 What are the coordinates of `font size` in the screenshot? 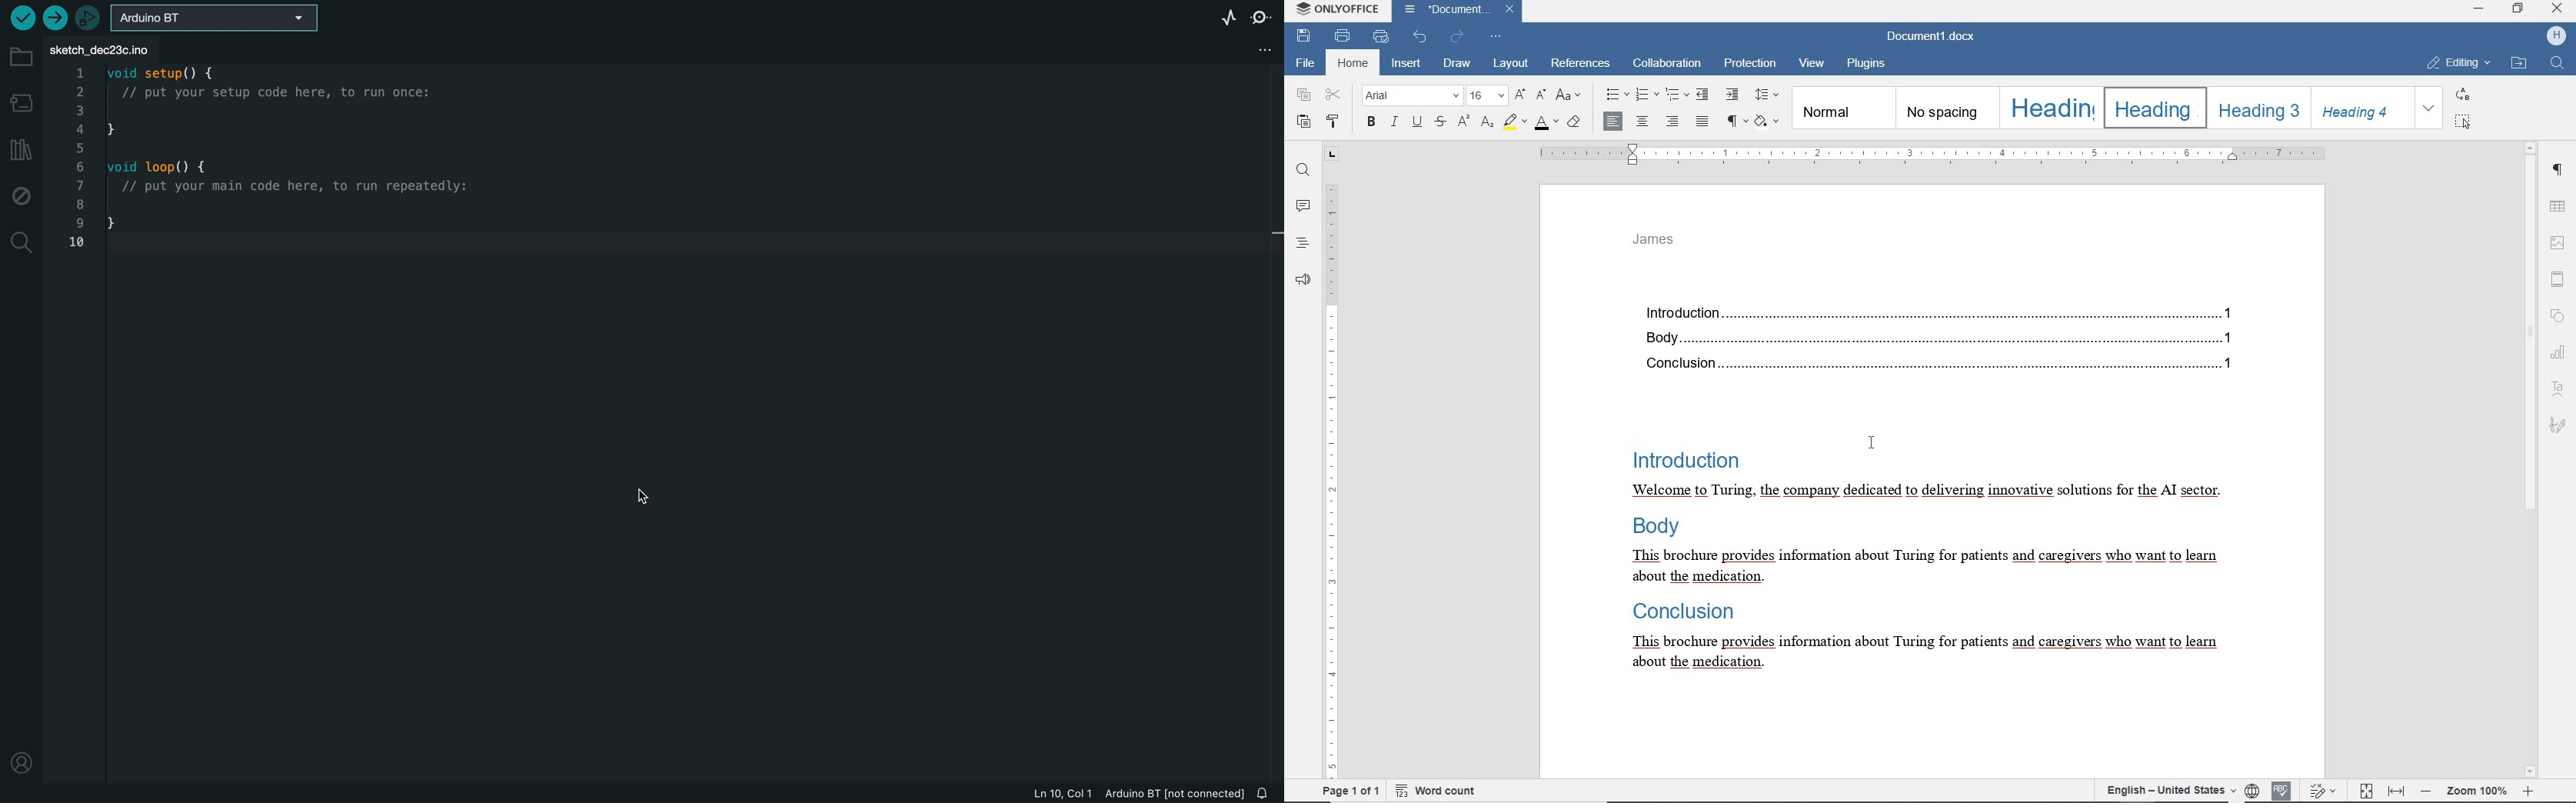 It's located at (1486, 96).